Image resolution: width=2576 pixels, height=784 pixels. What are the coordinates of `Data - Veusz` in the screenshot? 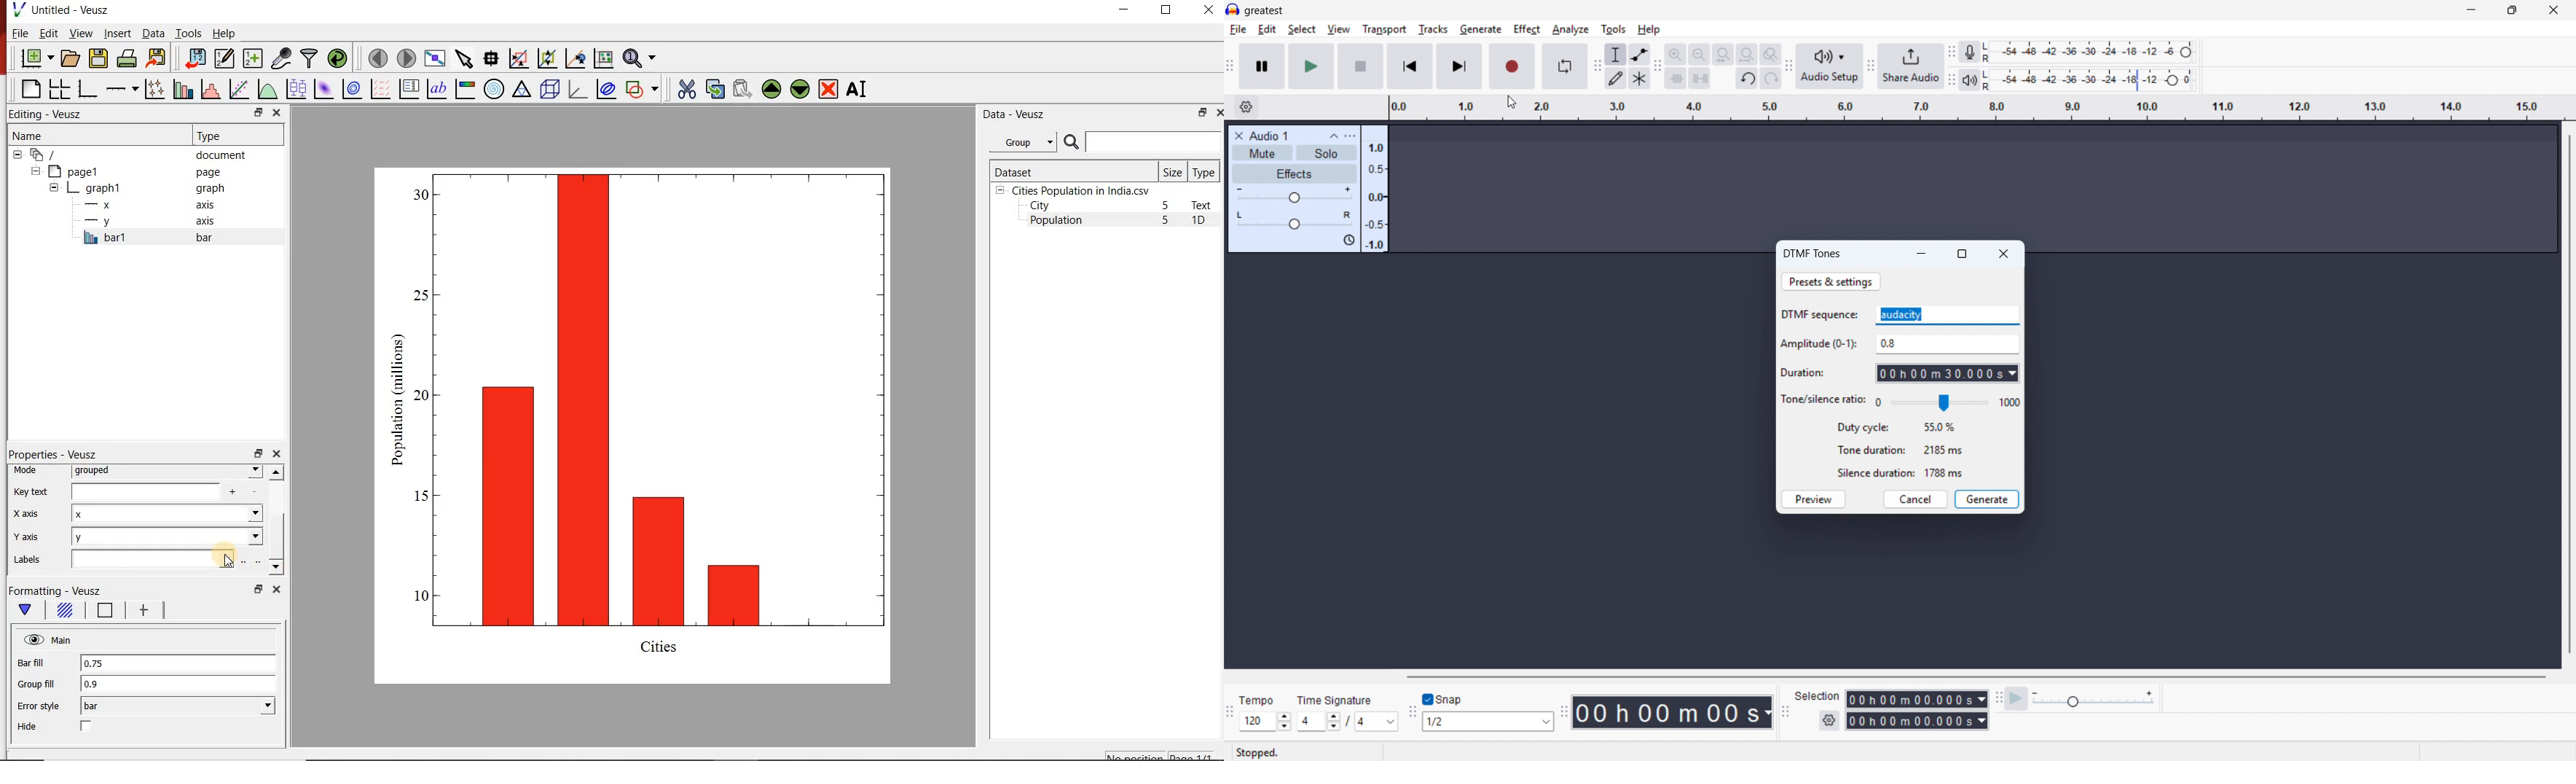 It's located at (1011, 114).